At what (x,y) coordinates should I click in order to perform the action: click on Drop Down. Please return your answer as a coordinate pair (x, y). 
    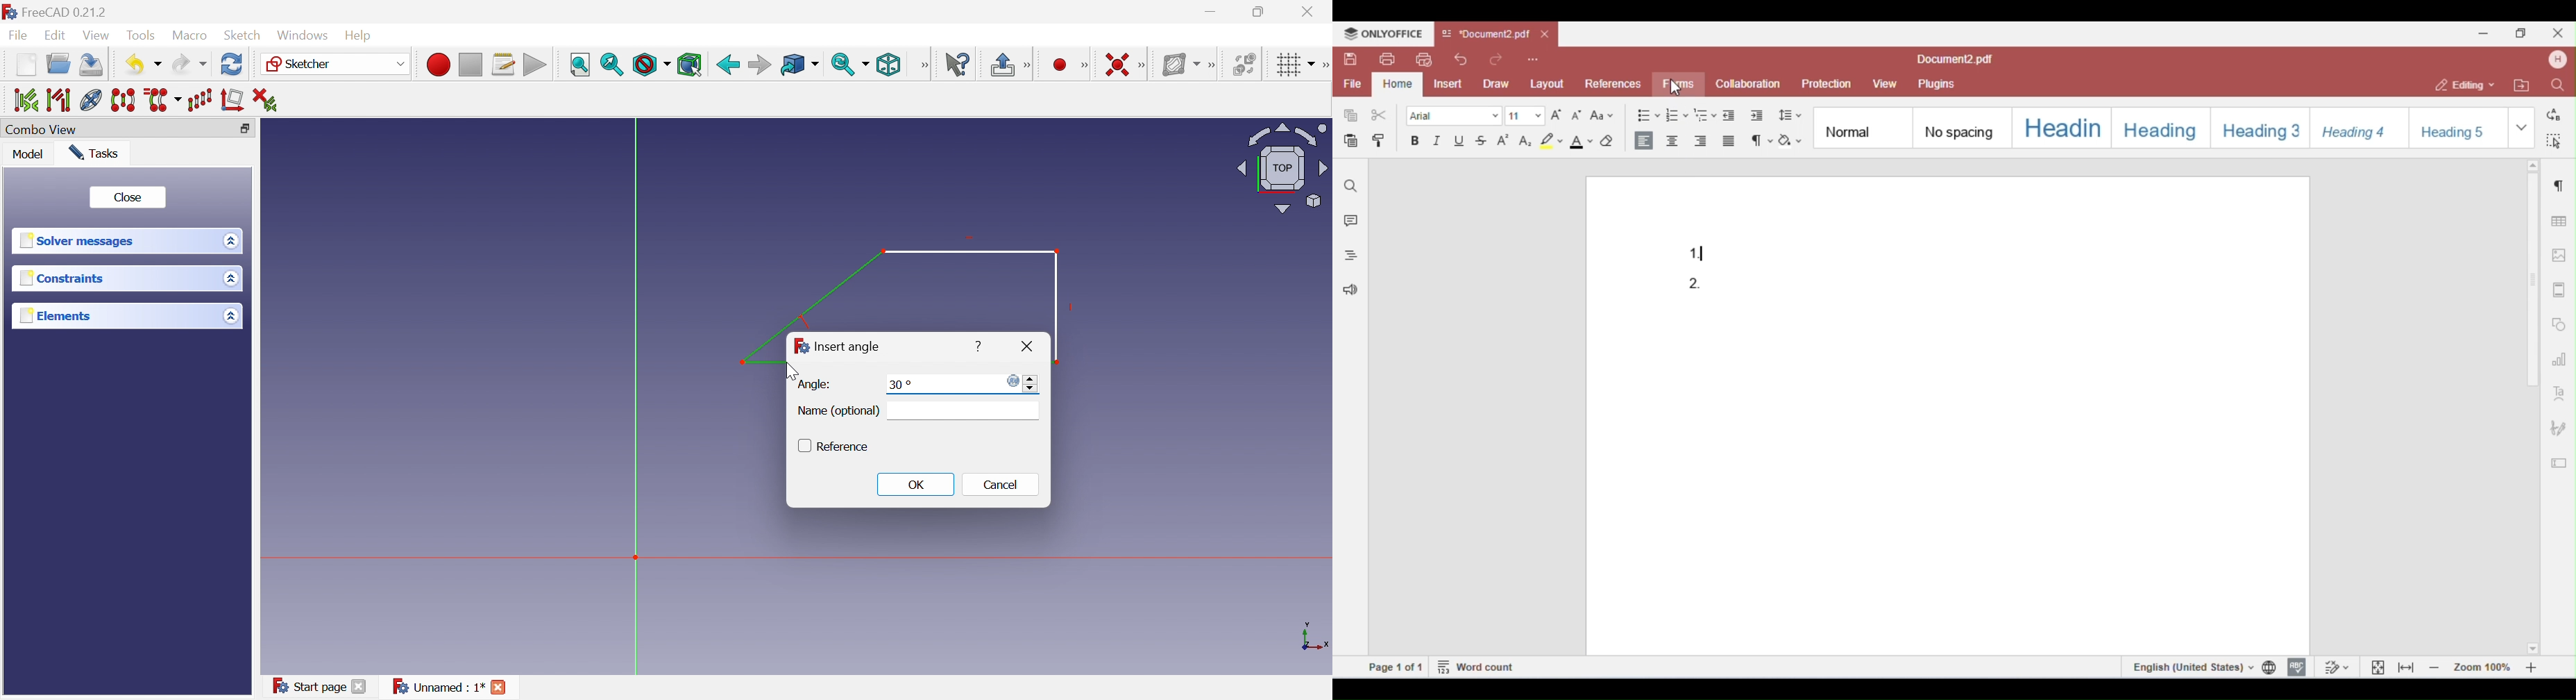
    Looking at the image, I should click on (398, 63).